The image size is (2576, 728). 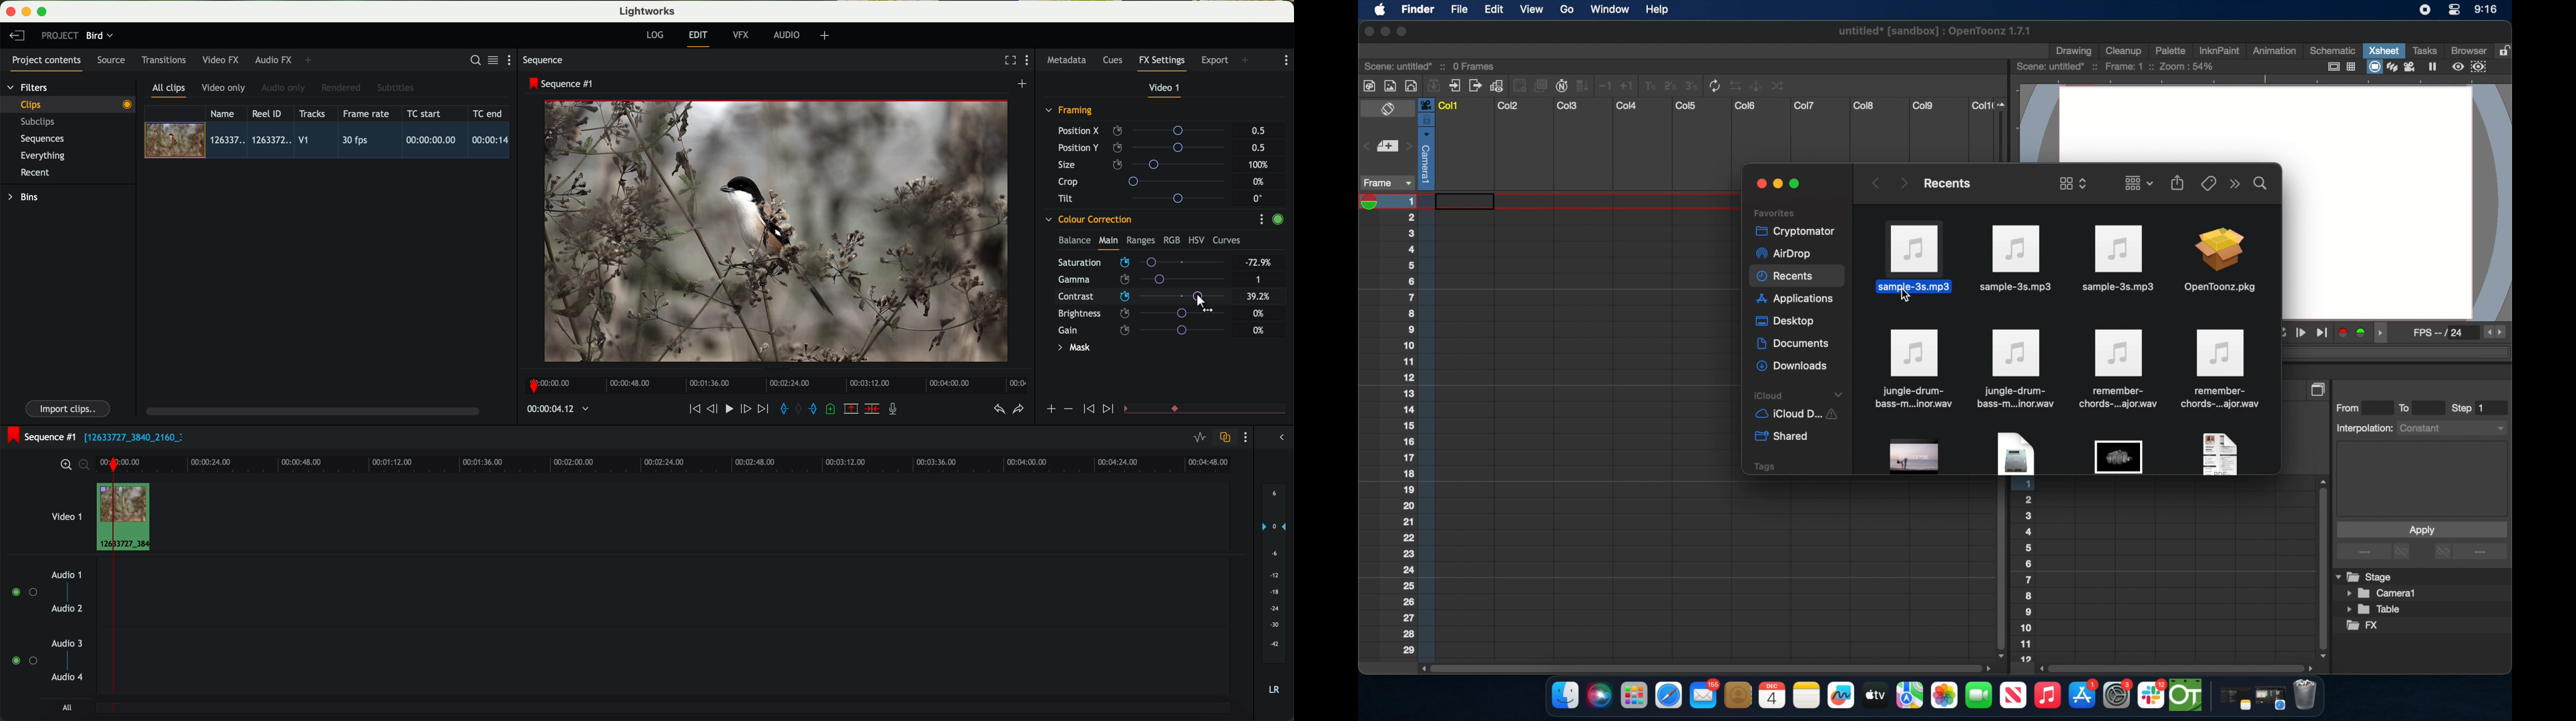 What do you see at coordinates (1146, 198) in the screenshot?
I see `tilt` at bounding box center [1146, 198].